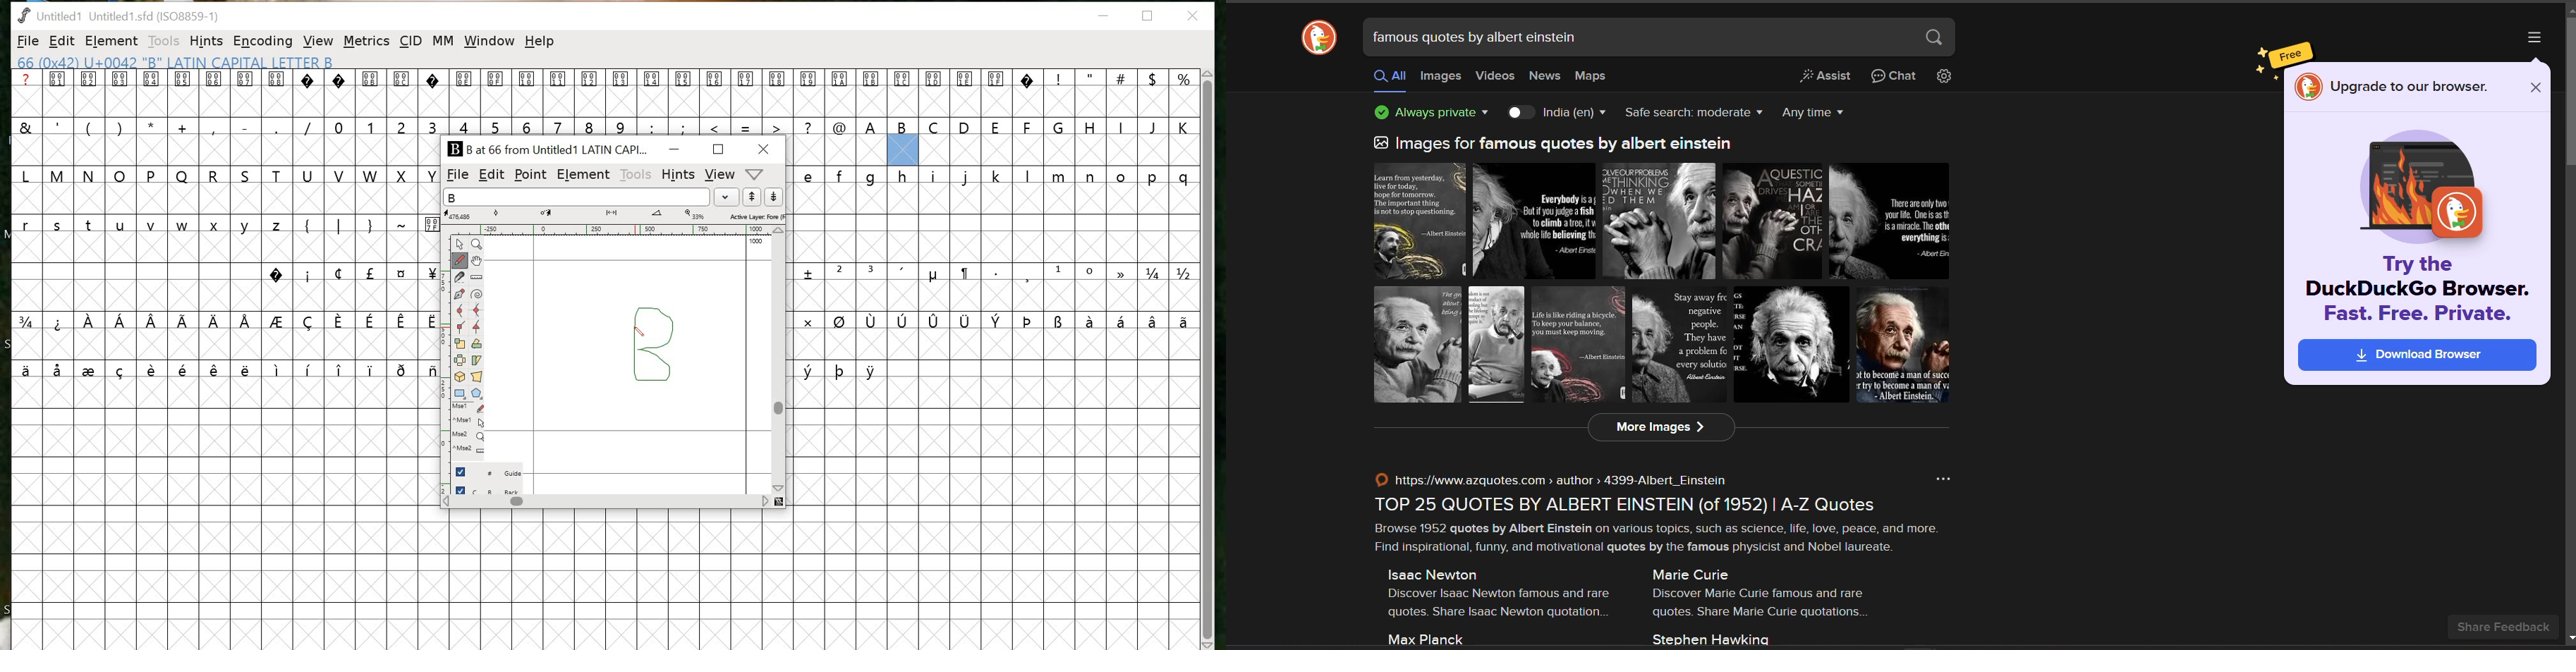 The image size is (2576, 672). I want to click on ruler, so click(443, 366).